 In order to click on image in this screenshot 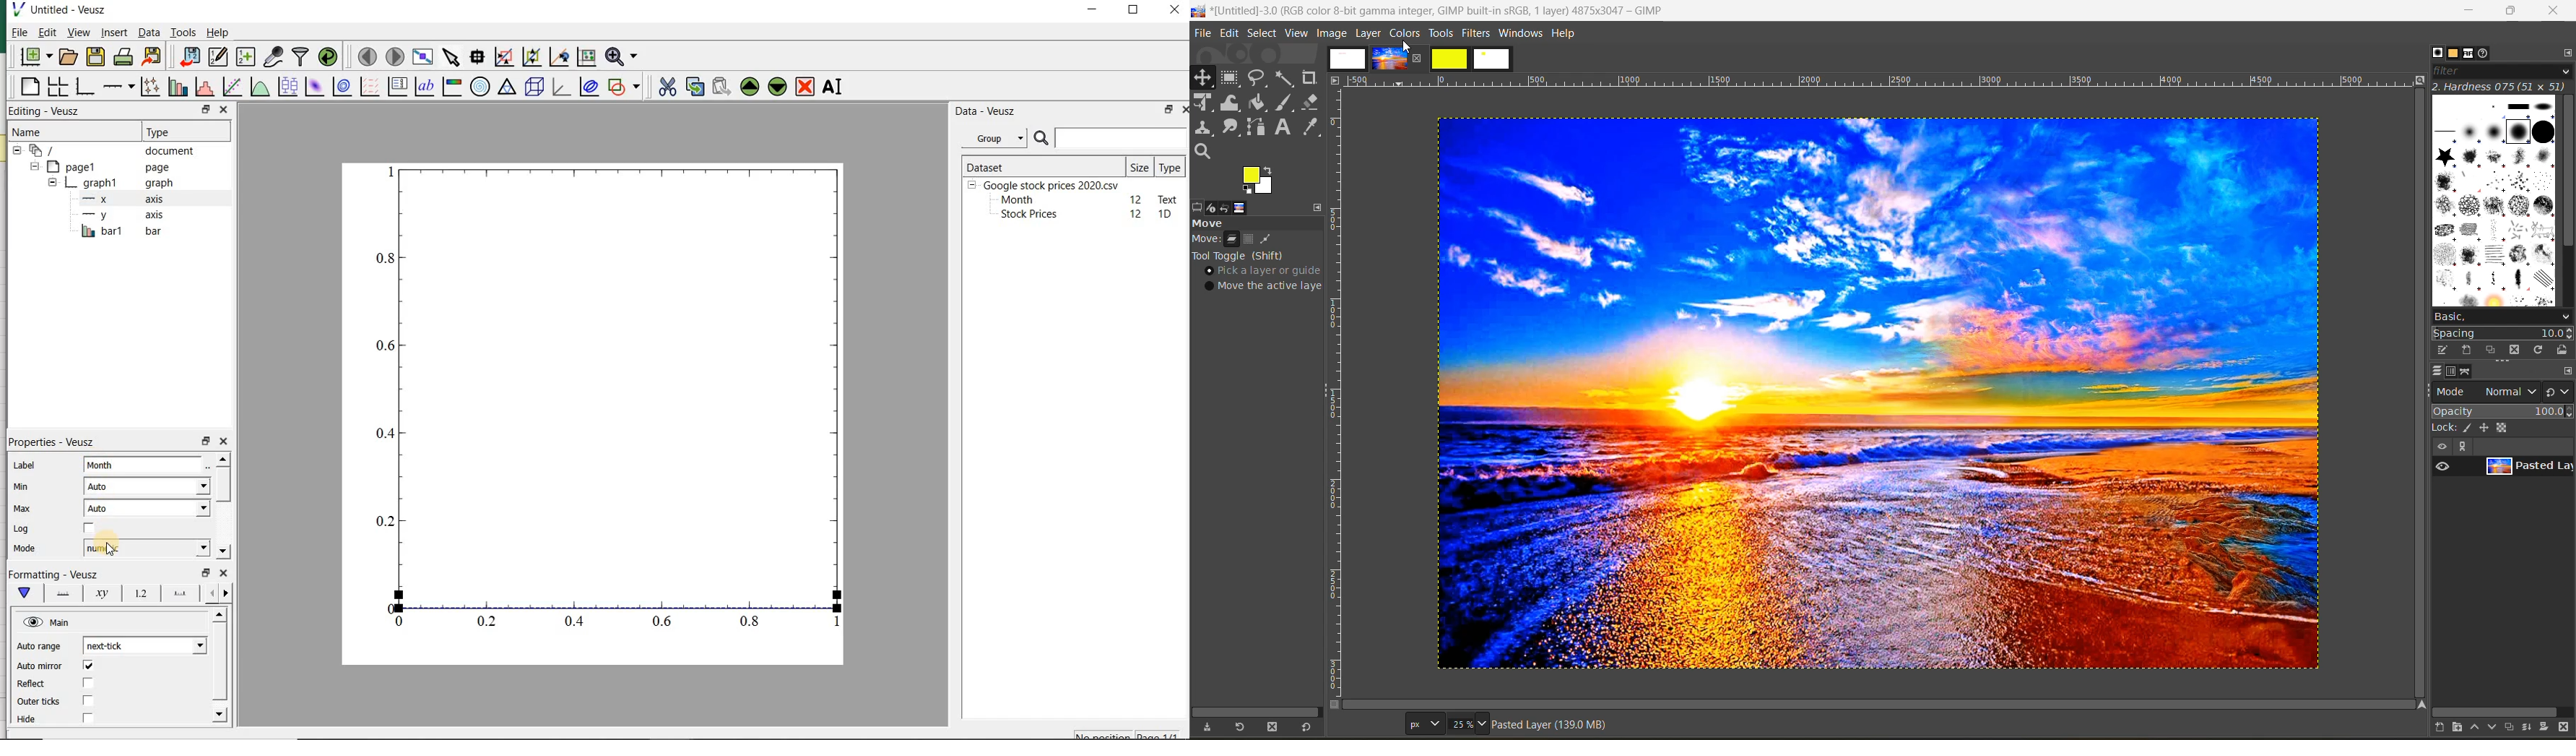, I will do `click(1881, 392)`.